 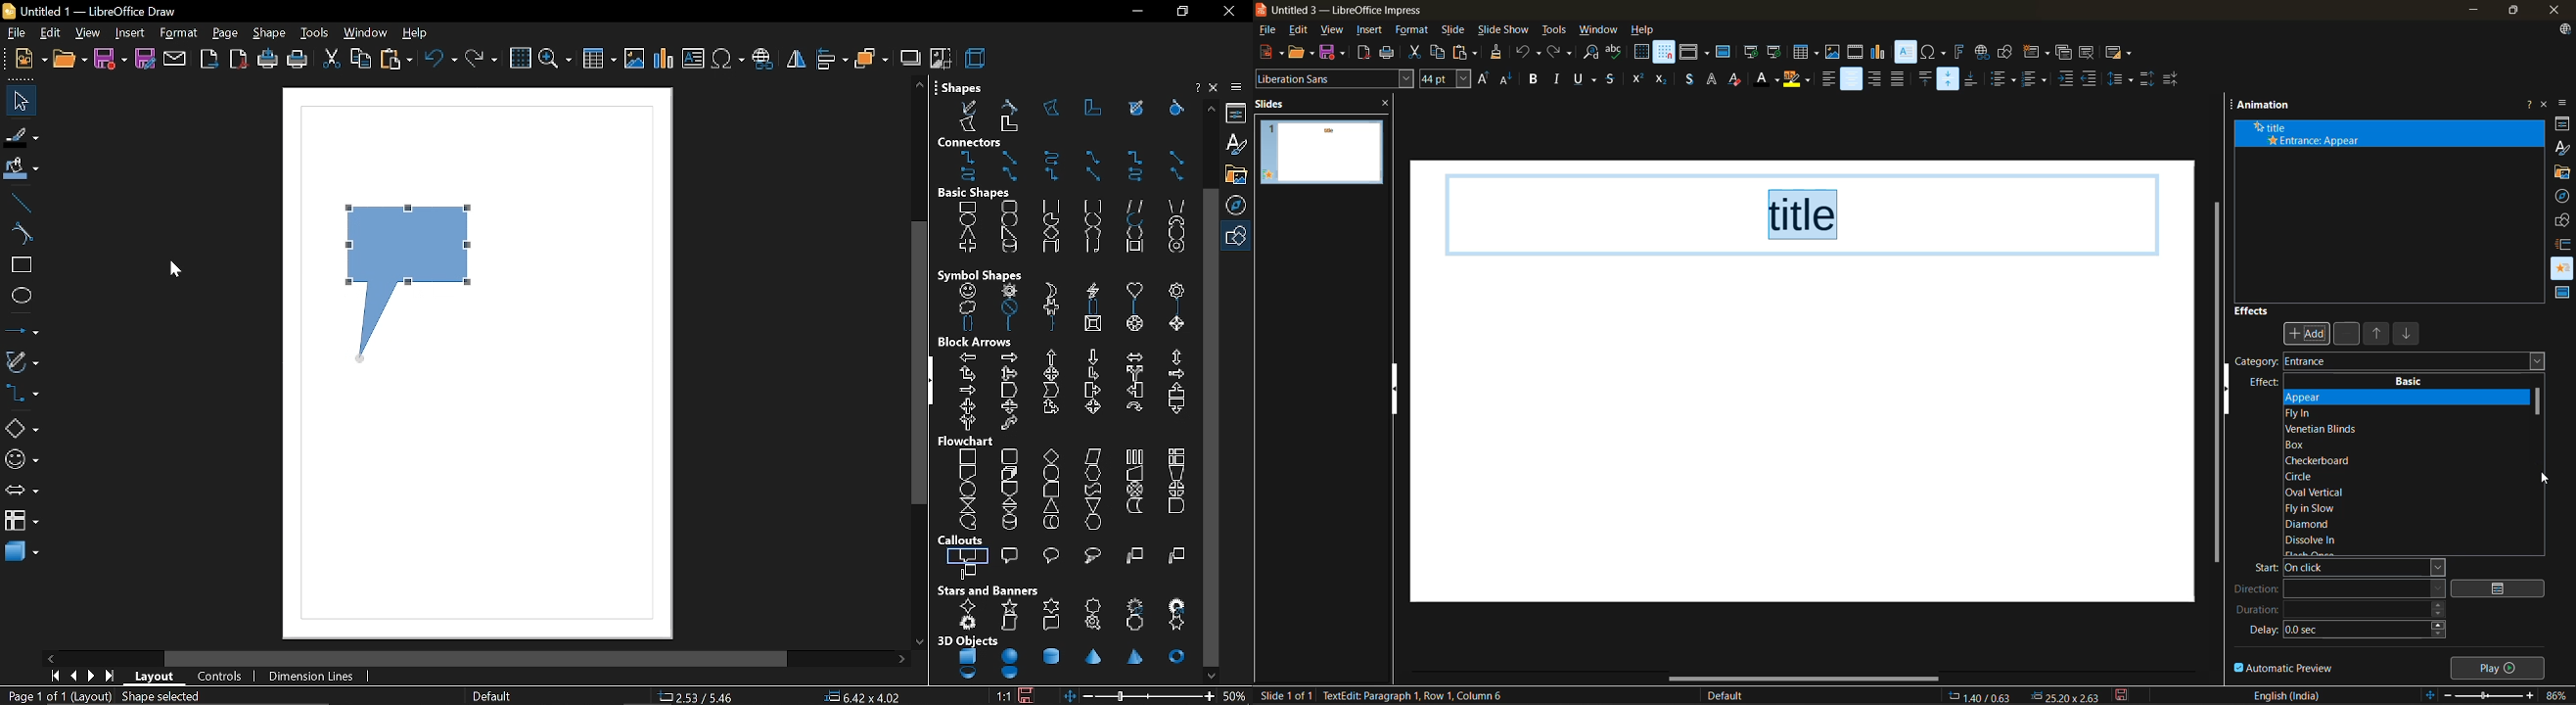 I want to click on align right, so click(x=1875, y=79).